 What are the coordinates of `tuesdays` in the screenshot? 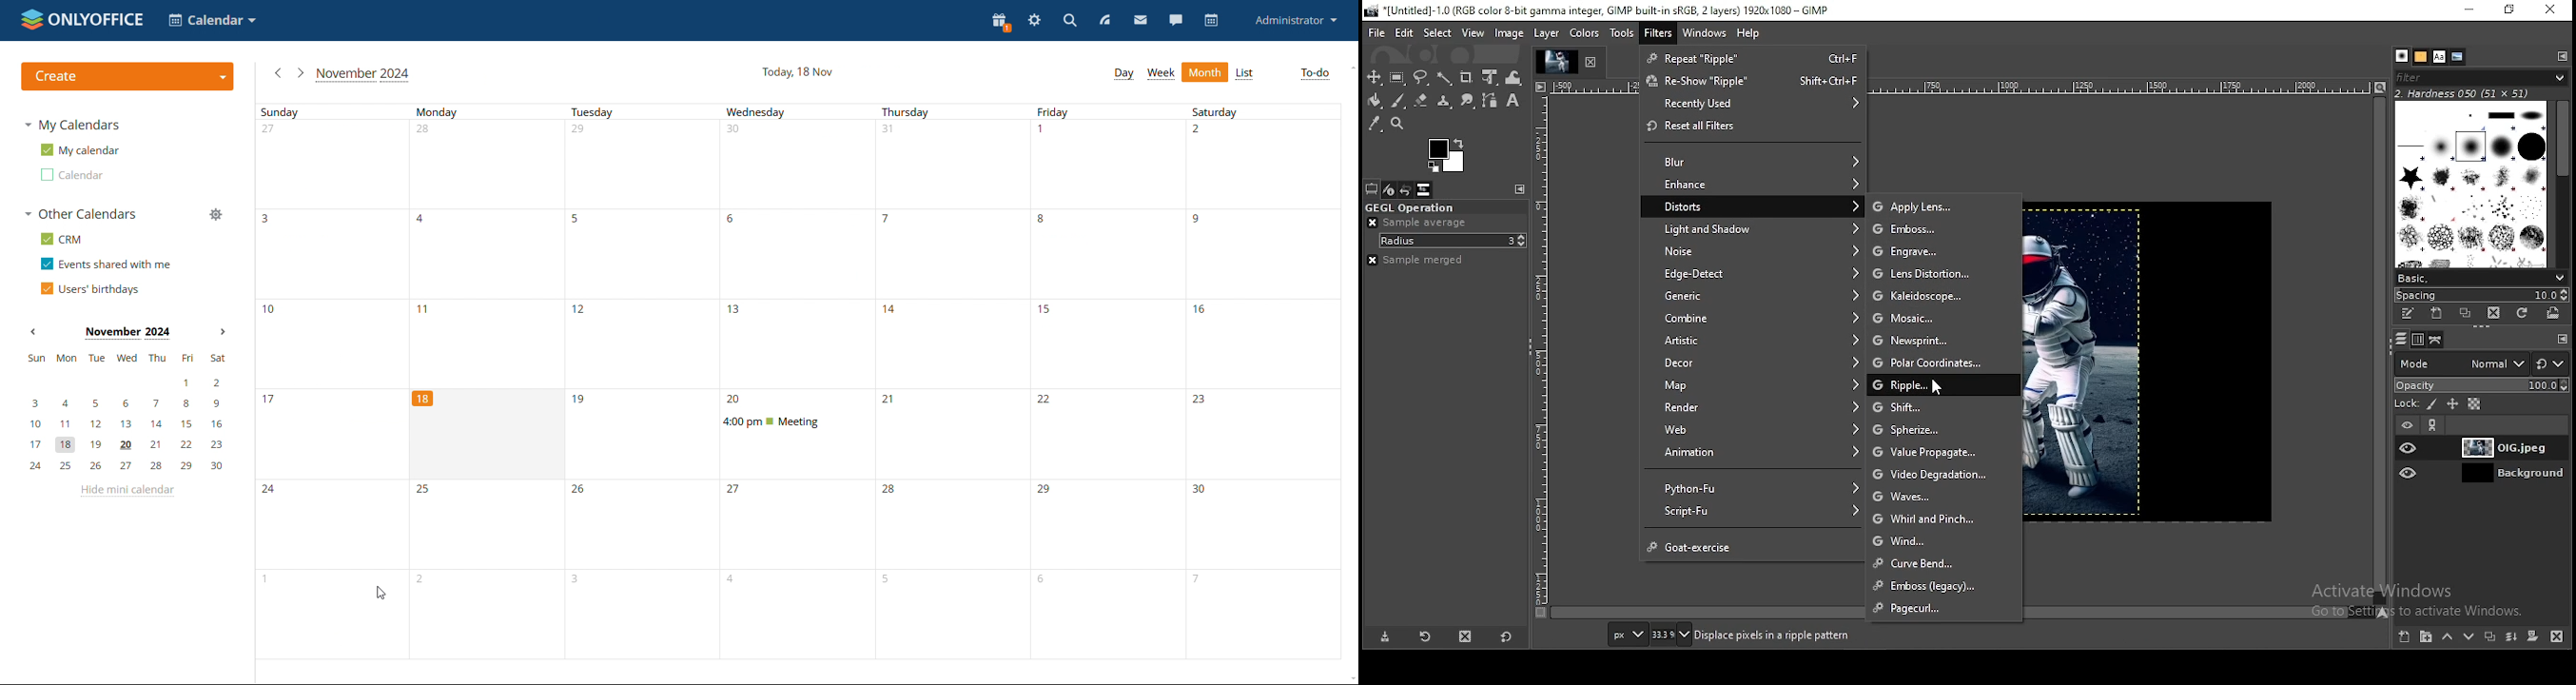 It's located at (643, 382).